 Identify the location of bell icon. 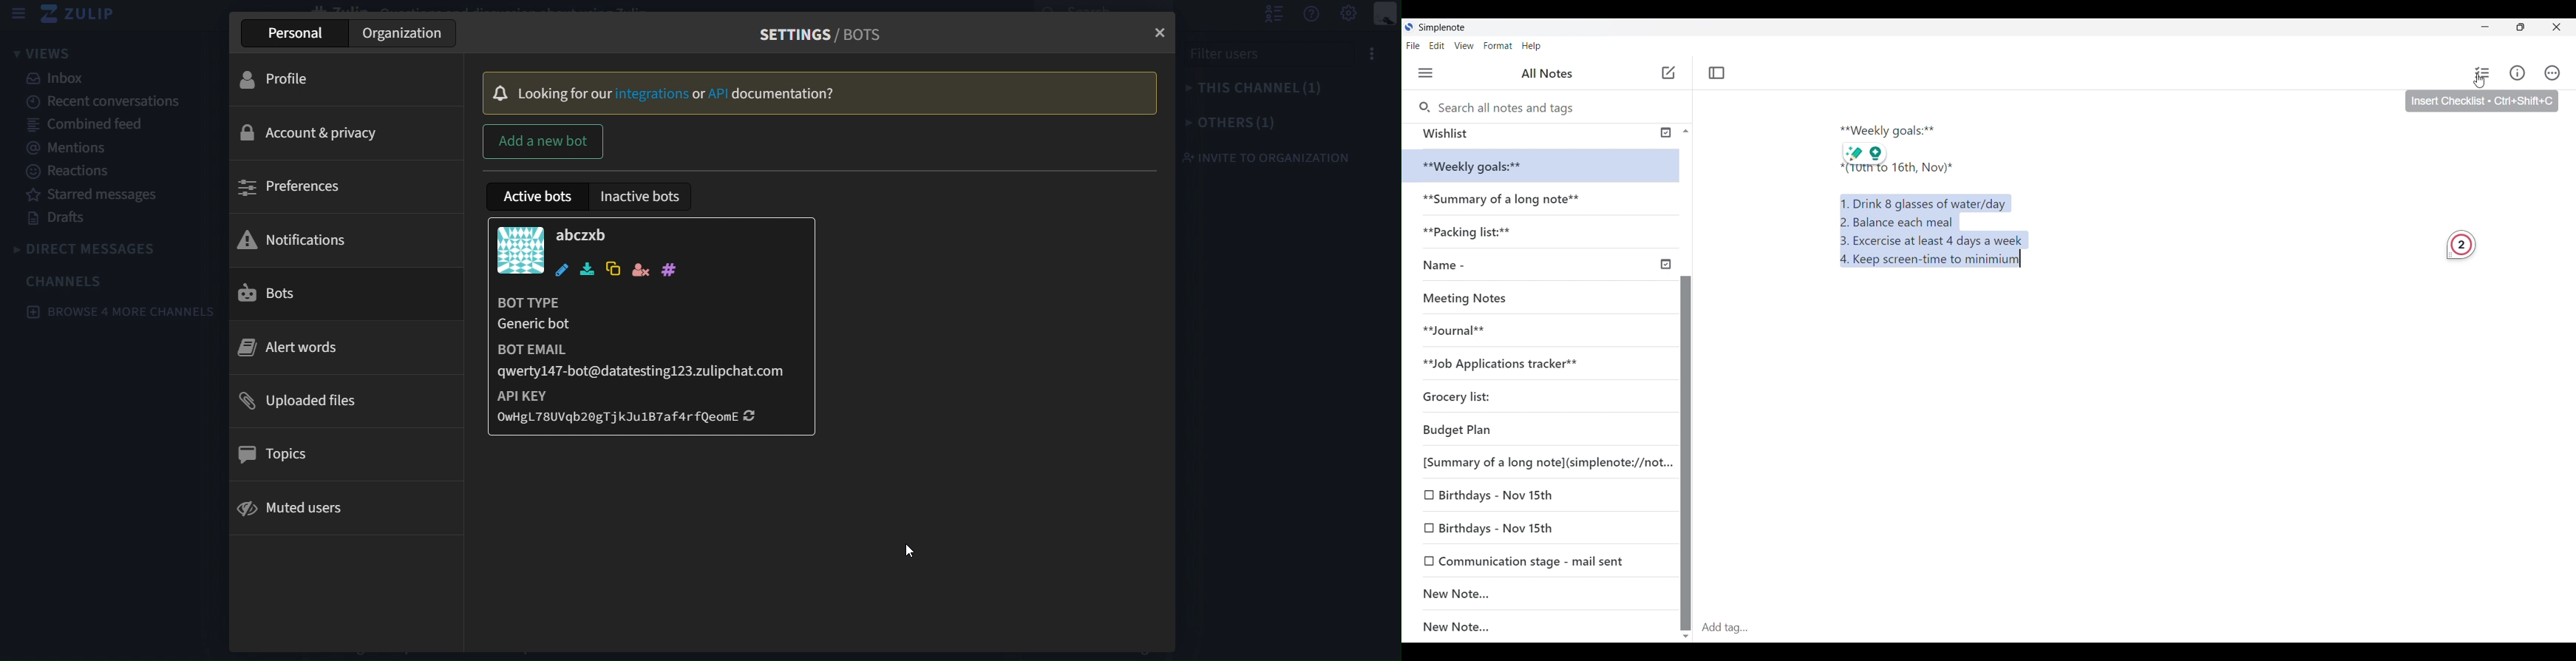
(497, 93).